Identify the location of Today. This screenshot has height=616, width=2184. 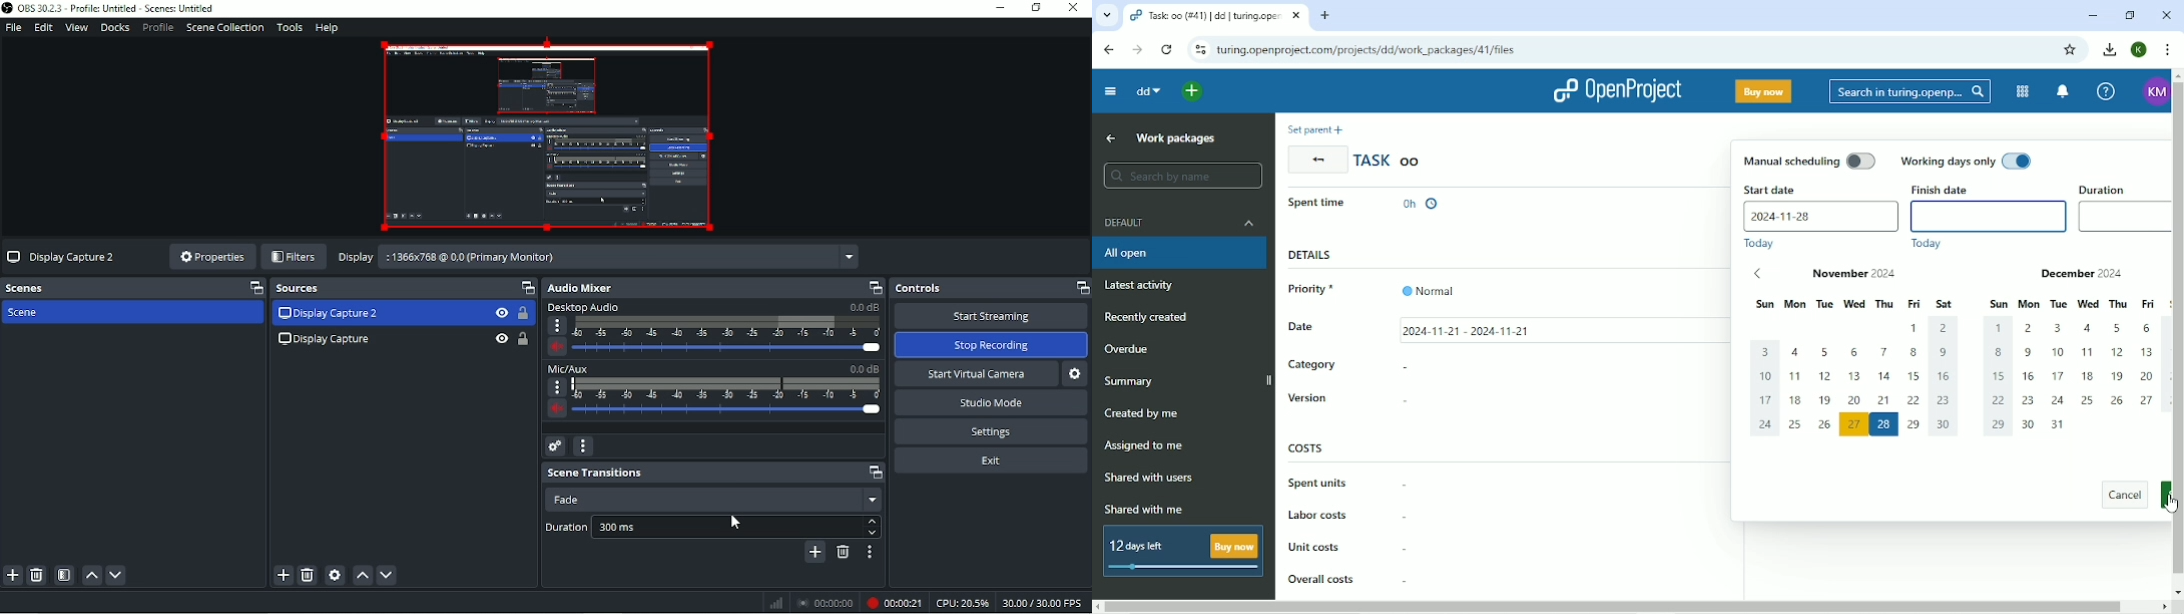
(1930, 244).